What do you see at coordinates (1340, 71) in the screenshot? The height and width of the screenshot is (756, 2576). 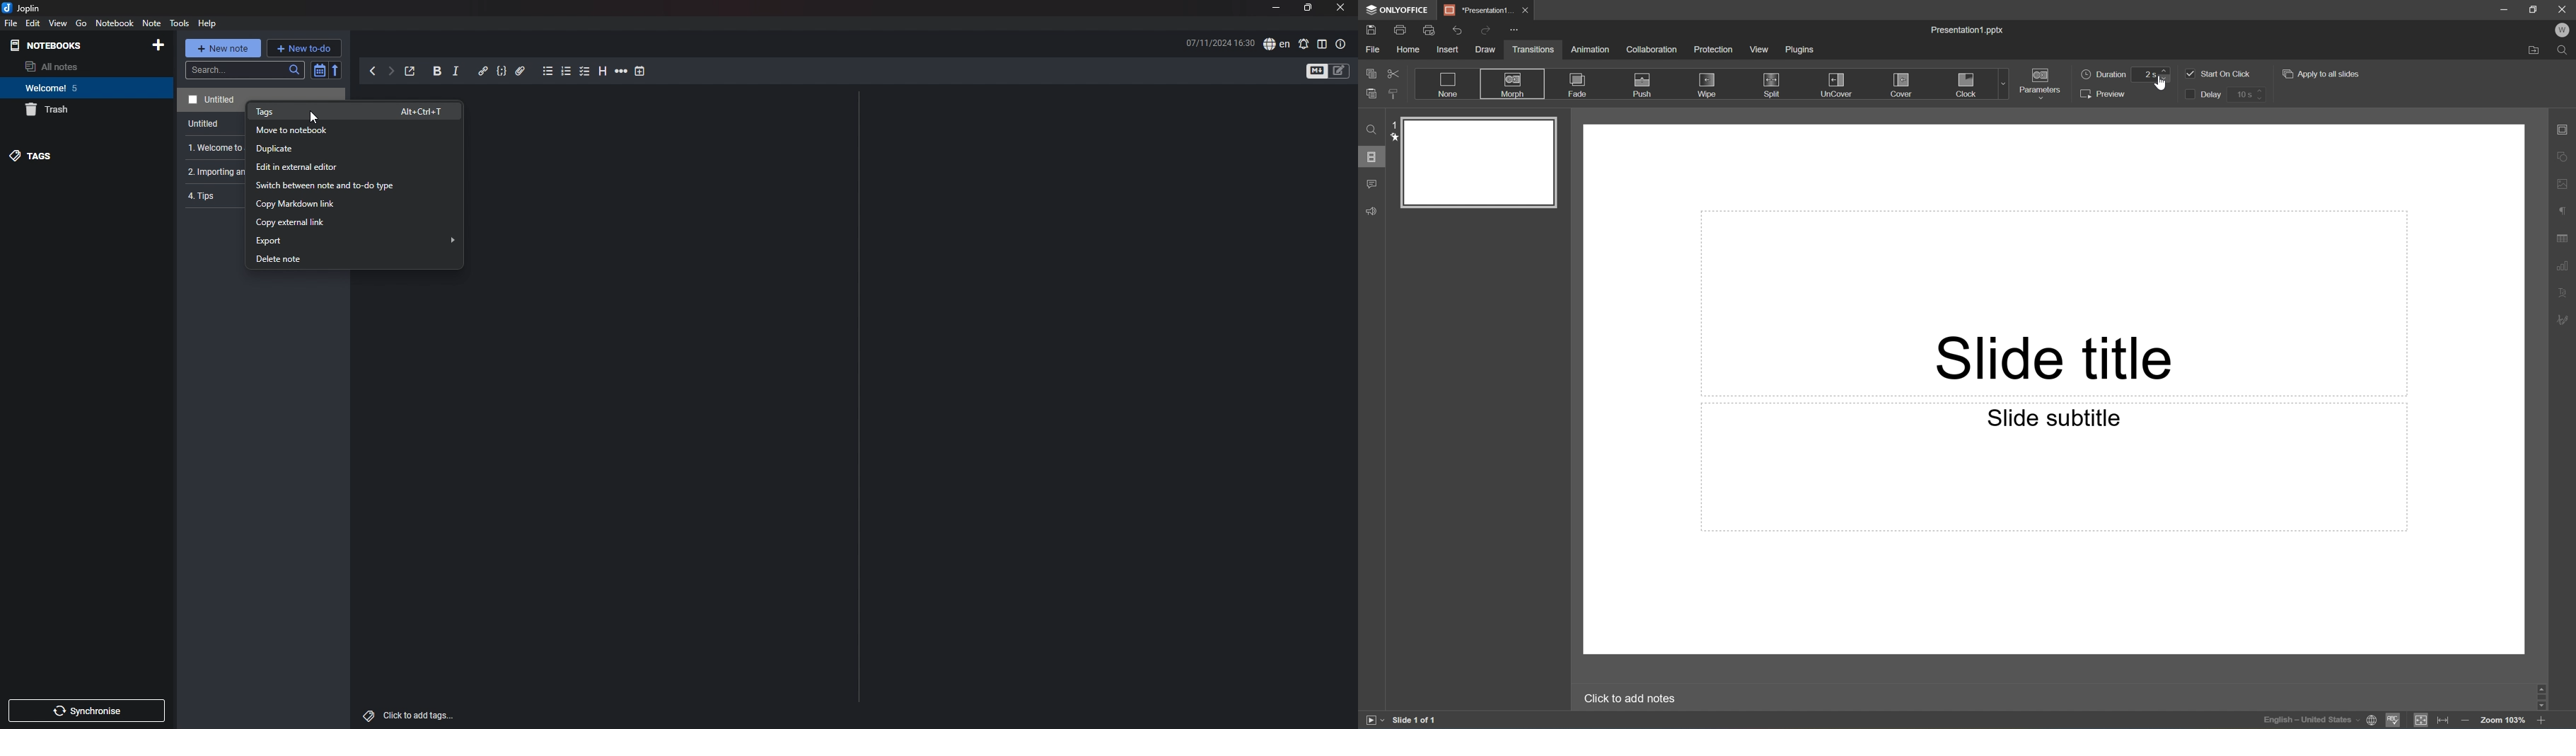 I see `toggle editors` at bounding box center [1340, 71].